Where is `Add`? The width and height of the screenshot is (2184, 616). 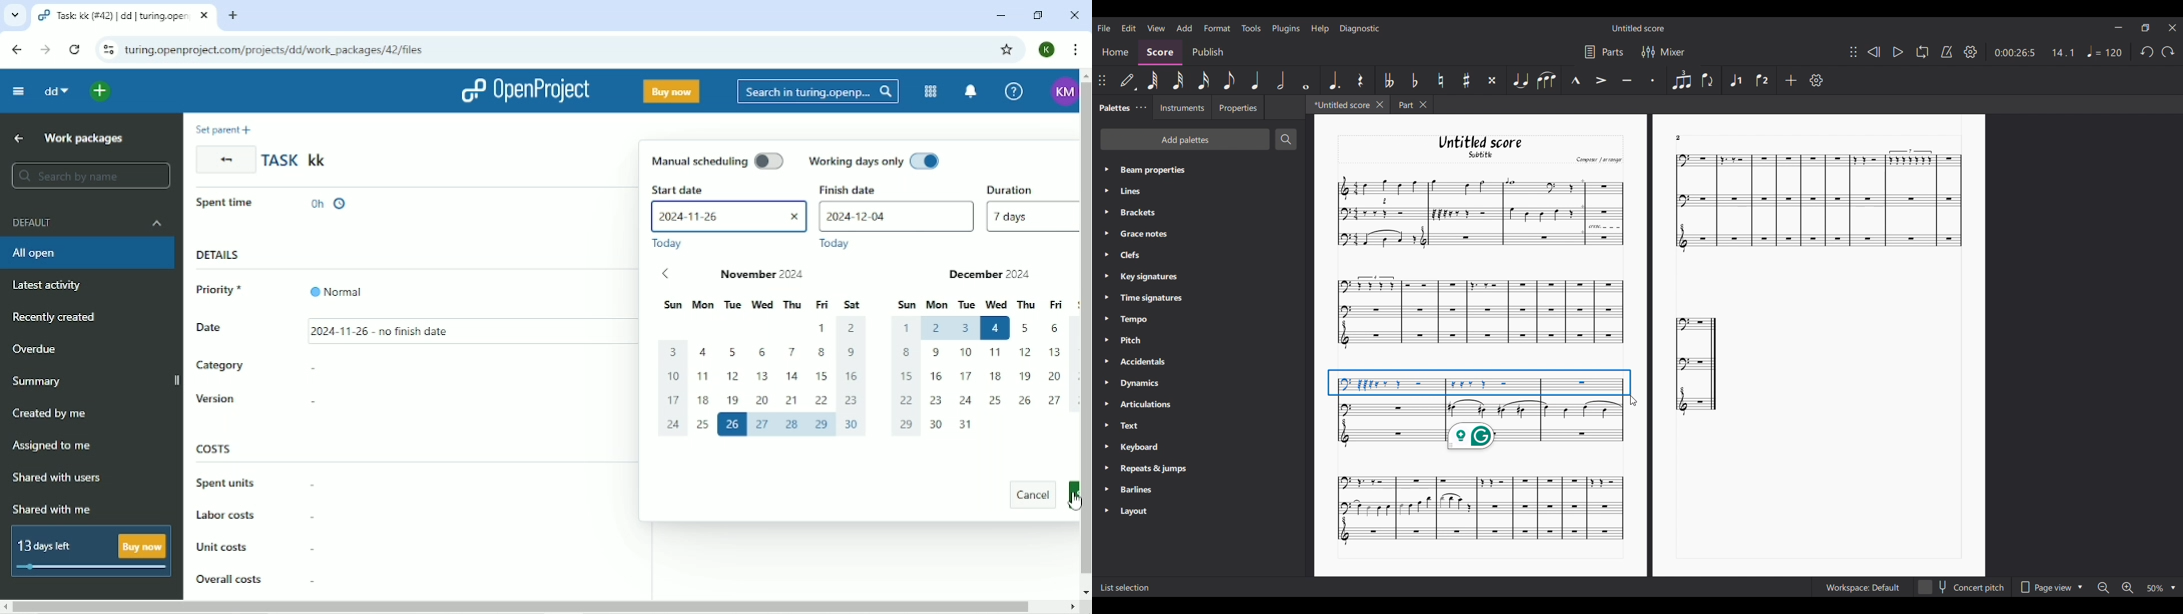 Add is located at coordinates (1792, 80).